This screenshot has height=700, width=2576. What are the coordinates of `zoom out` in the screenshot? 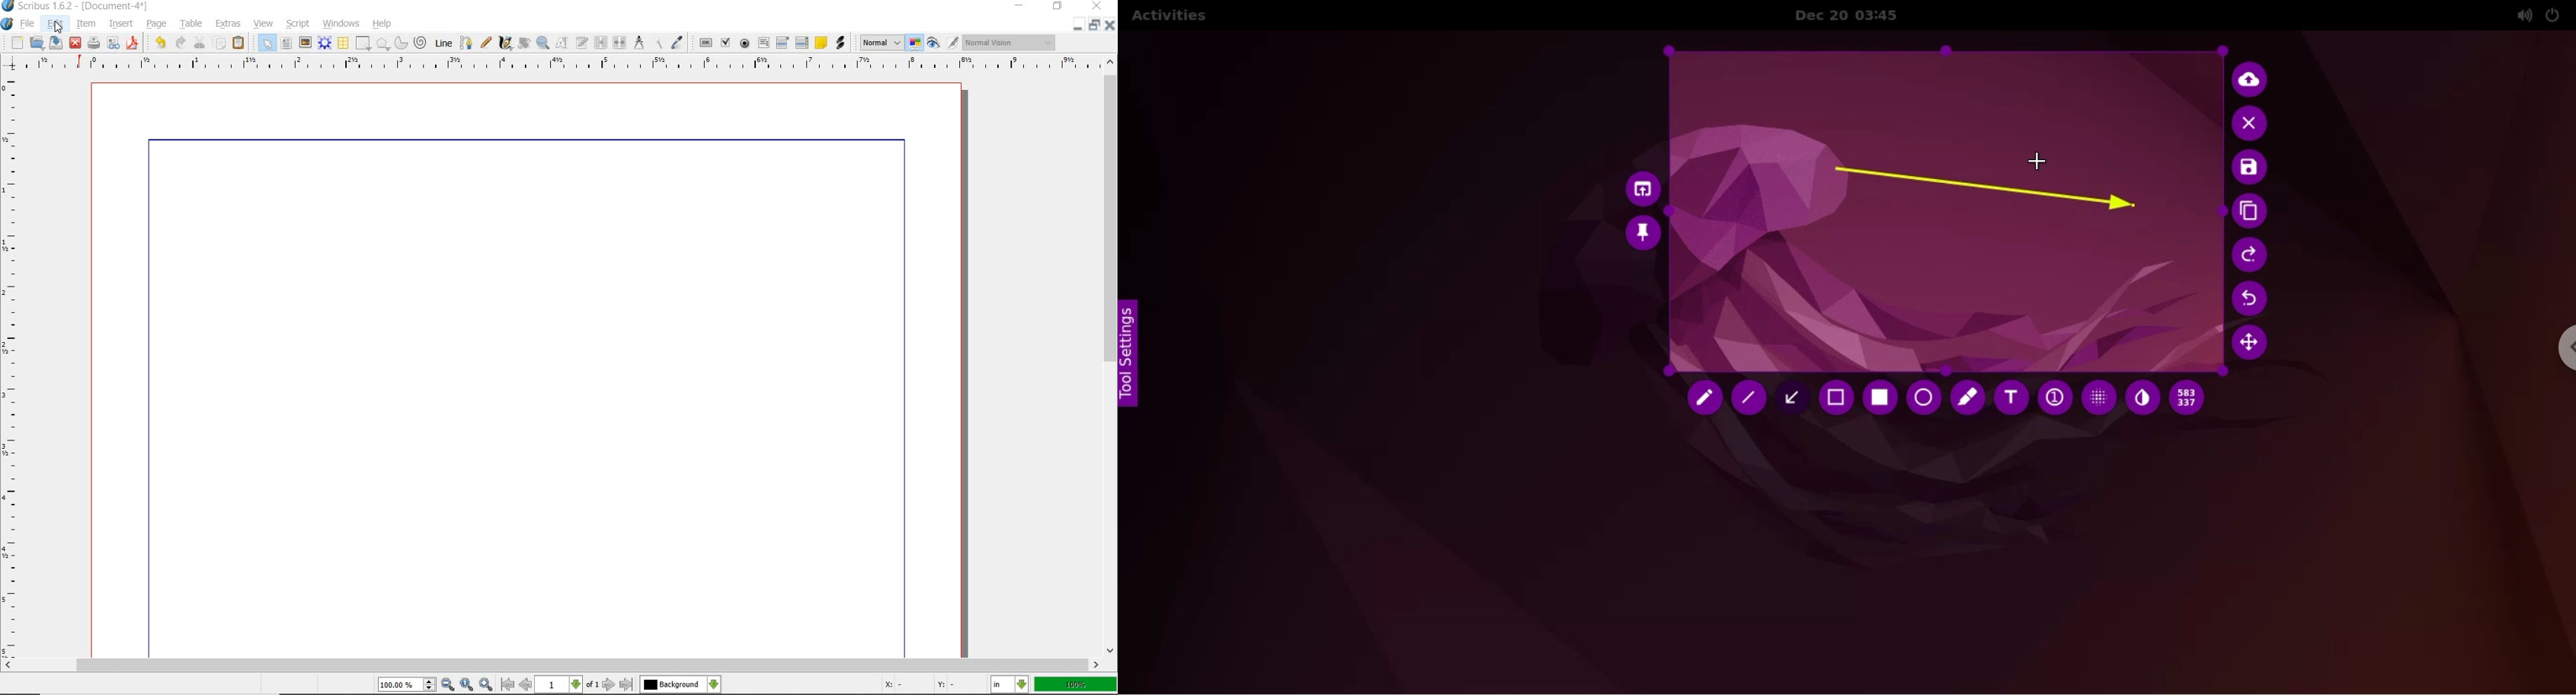 It's located at (449, 685).